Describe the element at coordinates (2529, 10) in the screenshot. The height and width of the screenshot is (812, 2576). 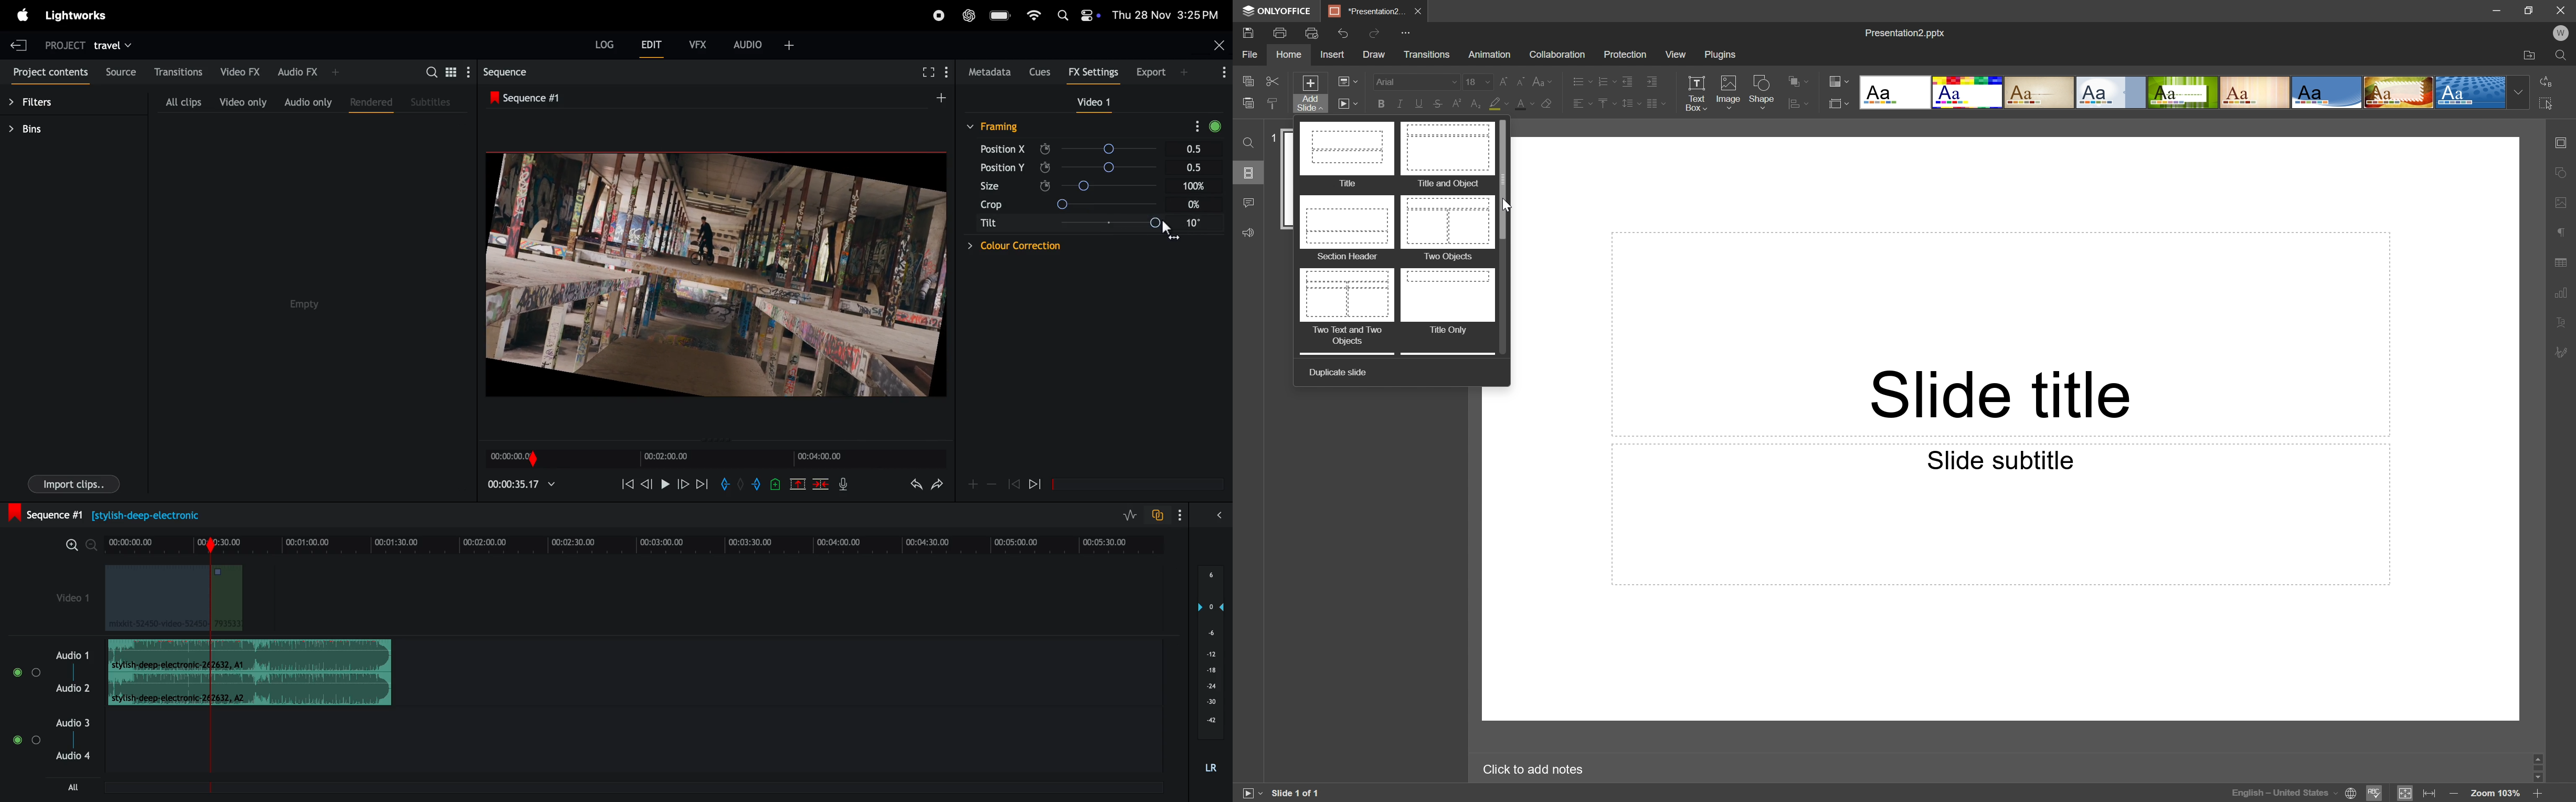
I see `Restore Down` at that location.